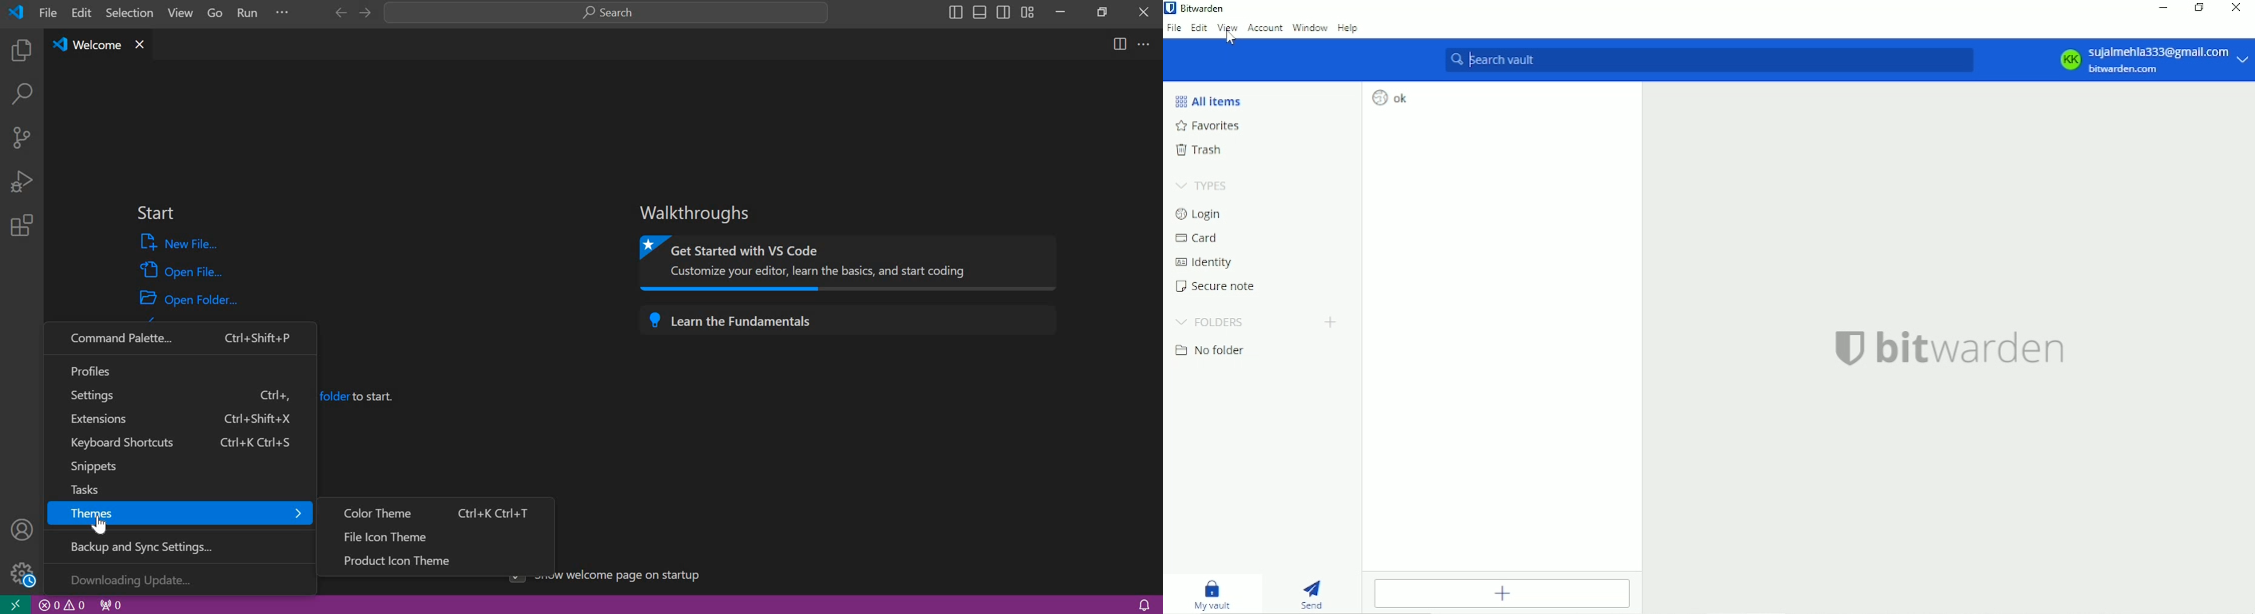 The height and width of the screenshot is (616, 2268). I want to click on themes, so click(178, 514).